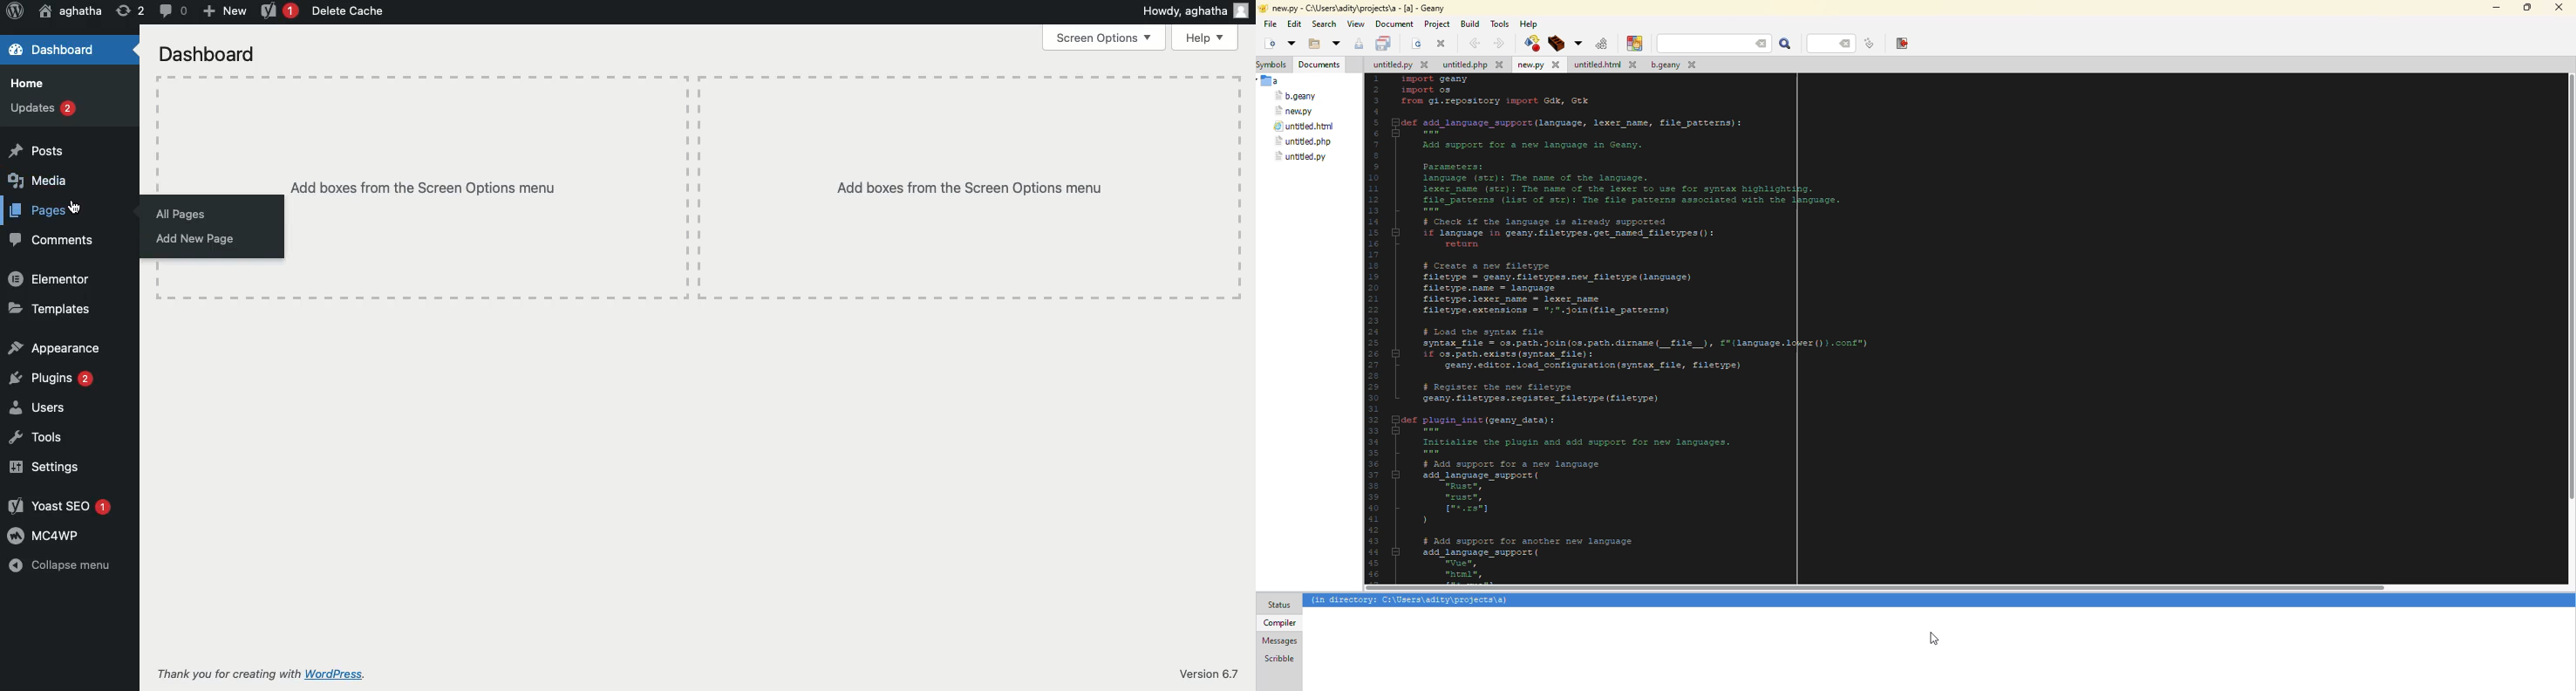  What do you see at coordinates (208, 55) in the screenshot?
I see `Dashboard` at bounding box center [208, 55].